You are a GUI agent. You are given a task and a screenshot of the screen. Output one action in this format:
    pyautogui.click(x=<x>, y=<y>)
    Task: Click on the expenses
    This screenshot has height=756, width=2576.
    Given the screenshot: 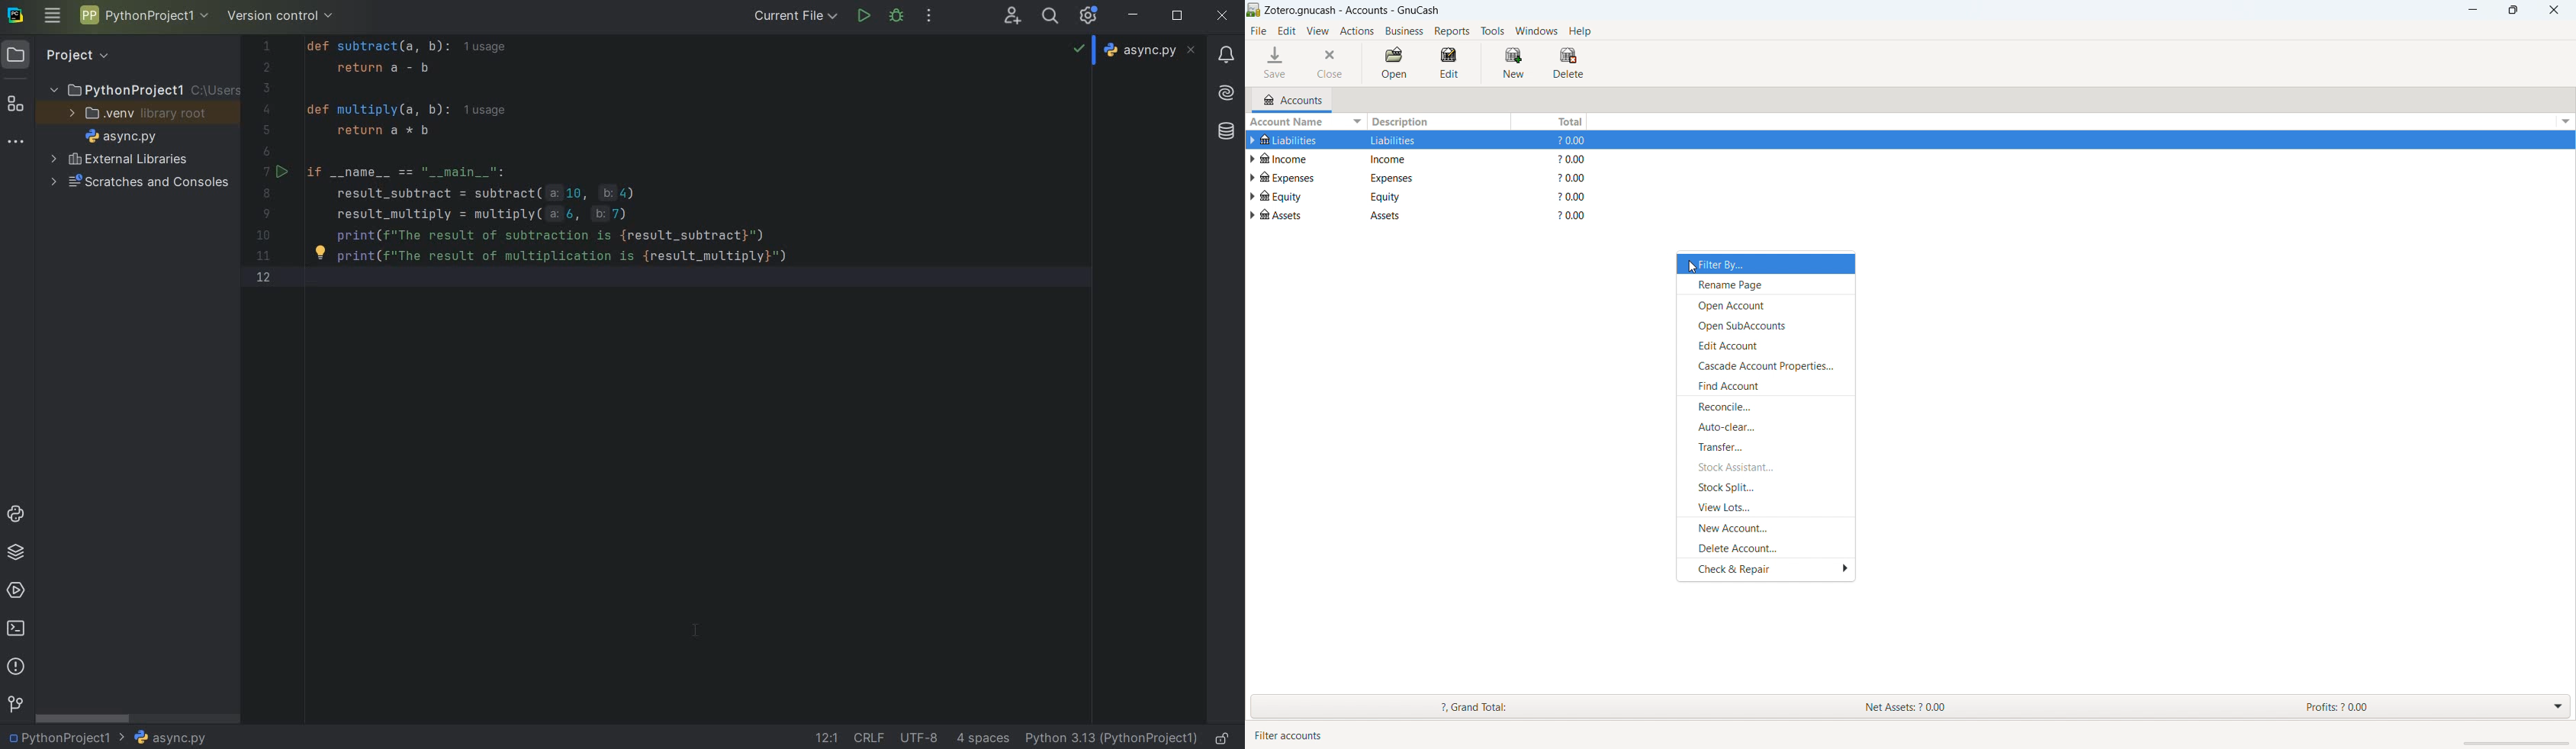 What is the action you would take?
    pyautogui.click(x=1404, y=177)
    